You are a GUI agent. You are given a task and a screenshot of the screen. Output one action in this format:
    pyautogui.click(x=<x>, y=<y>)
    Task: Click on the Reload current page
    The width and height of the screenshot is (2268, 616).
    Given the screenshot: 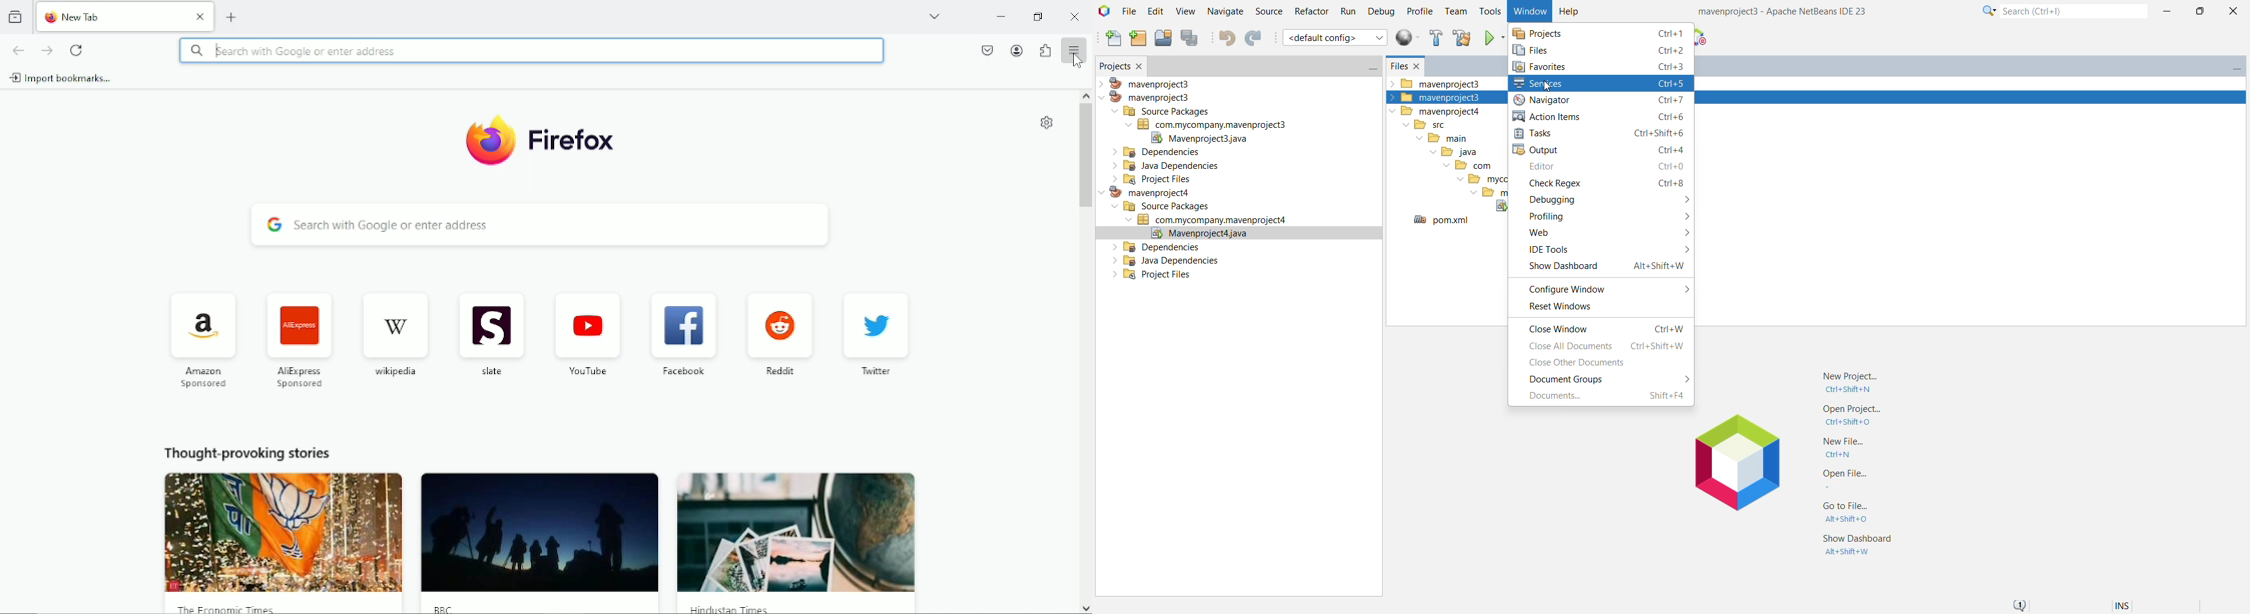 What is the action you would take?
    pyautogui.click(x=78, y=50)
    